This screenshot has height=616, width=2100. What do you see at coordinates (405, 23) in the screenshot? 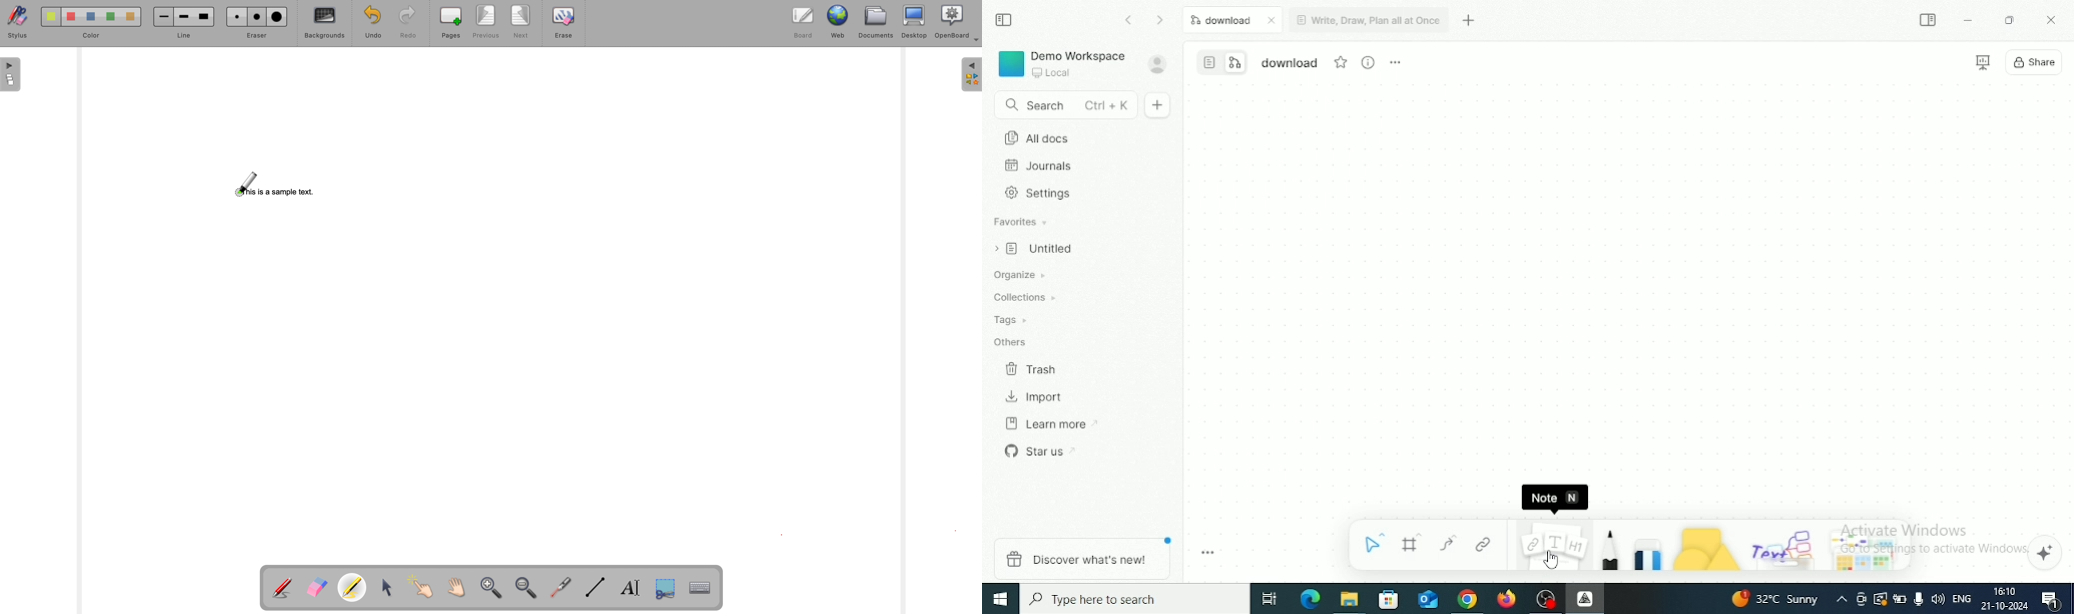
I see `redo` at bounding box center [405, 23].